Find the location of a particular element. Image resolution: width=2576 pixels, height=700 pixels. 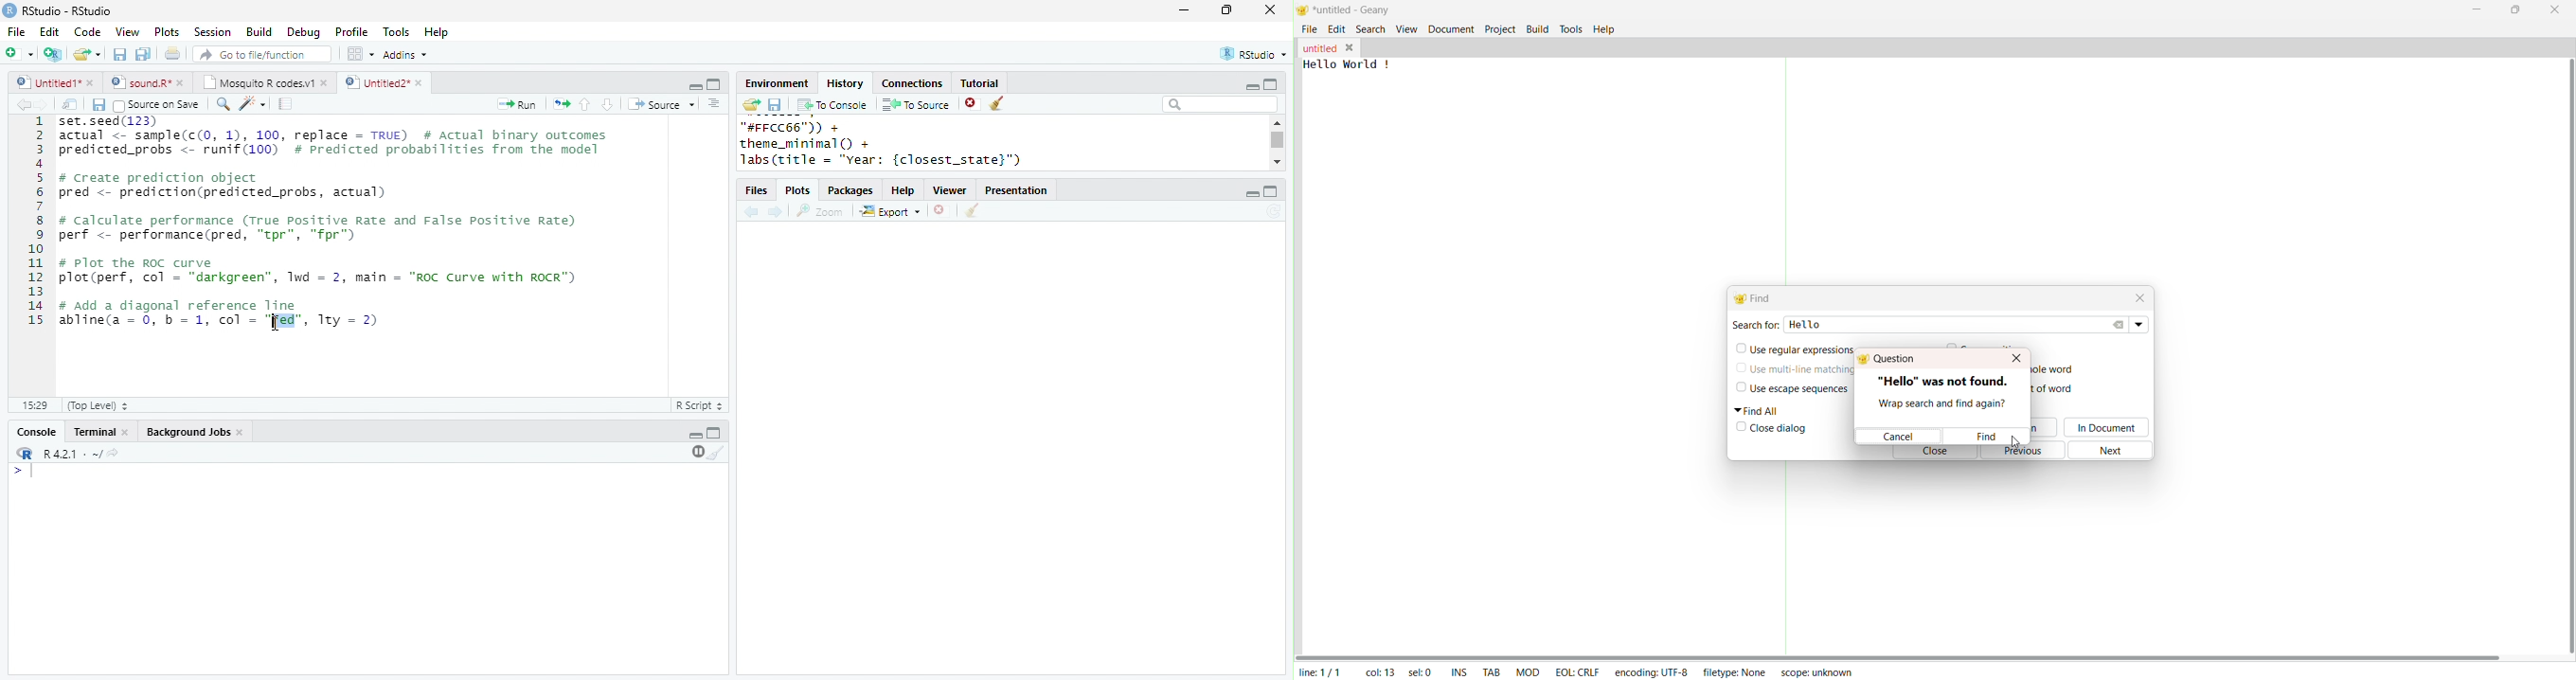

line numbering is located at coordinates (37, 223).